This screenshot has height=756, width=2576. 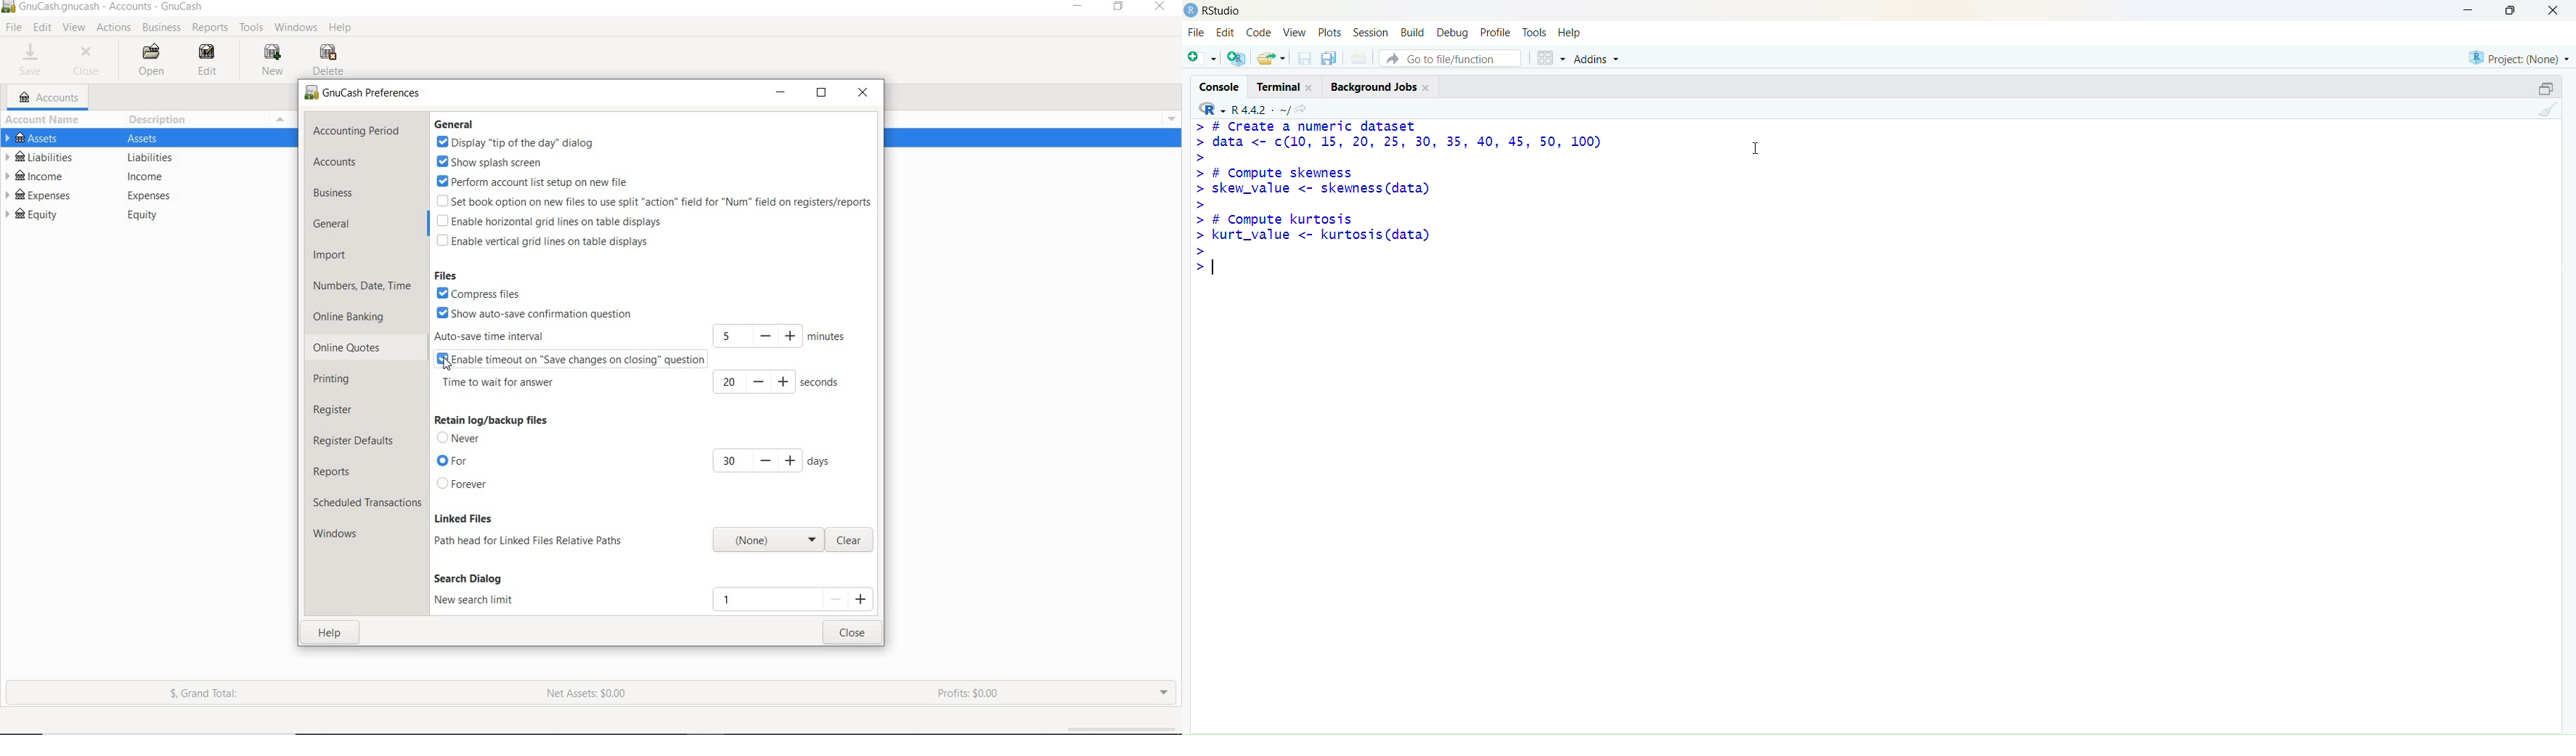 What do you see at coordinates (353, 317) in the screenshot?
I see `ONLINE BANKING` at bounding box center [353, 317].